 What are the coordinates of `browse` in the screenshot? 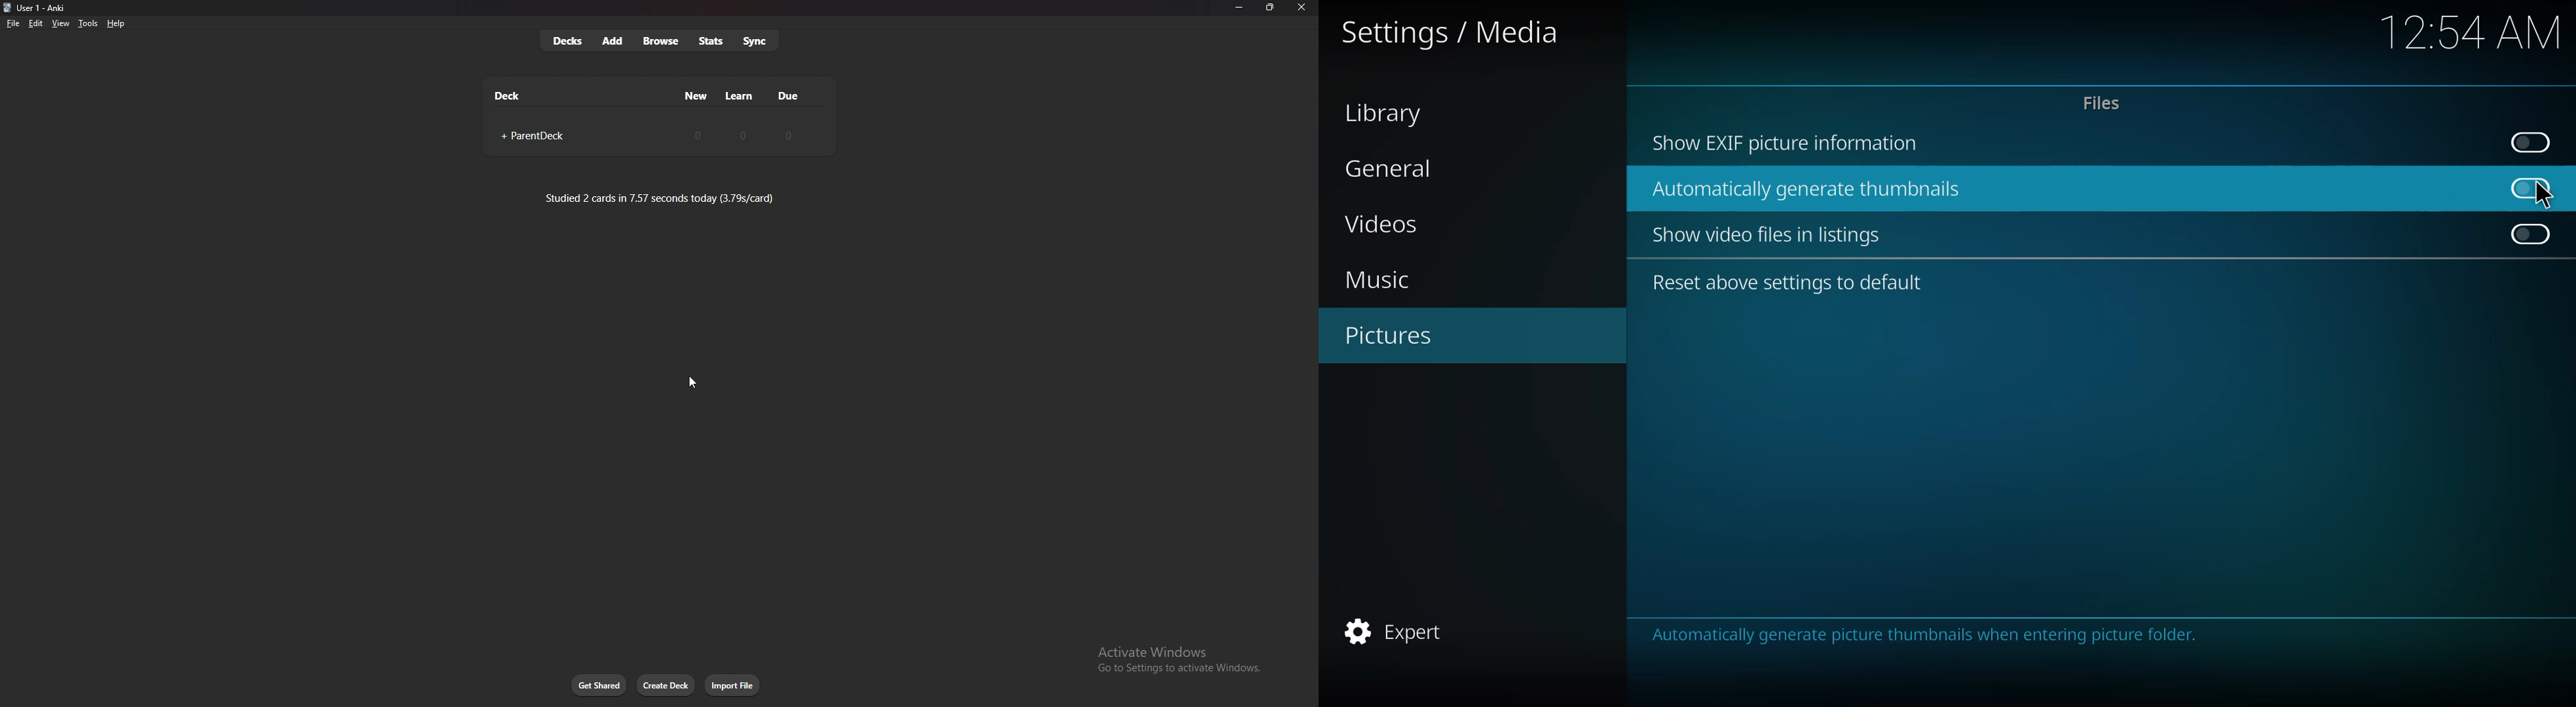 It's located at (663, 42).